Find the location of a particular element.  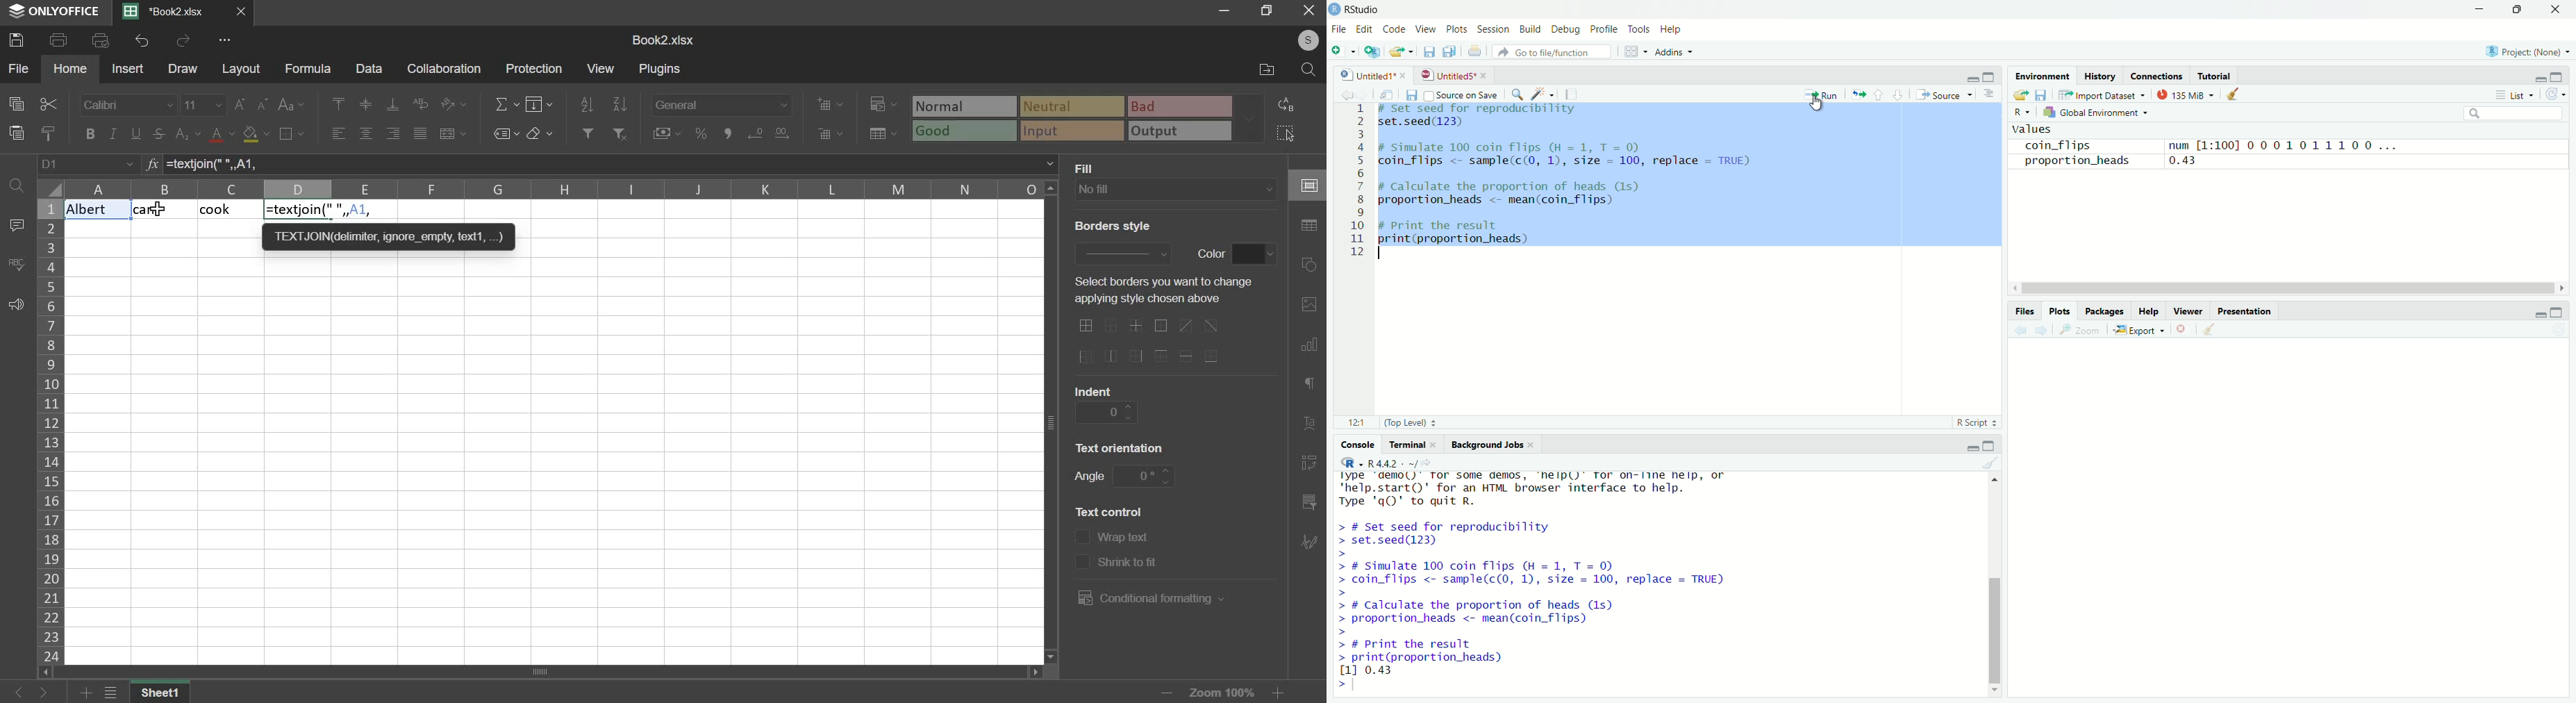

save current document is located at coordinates (1428, 53).